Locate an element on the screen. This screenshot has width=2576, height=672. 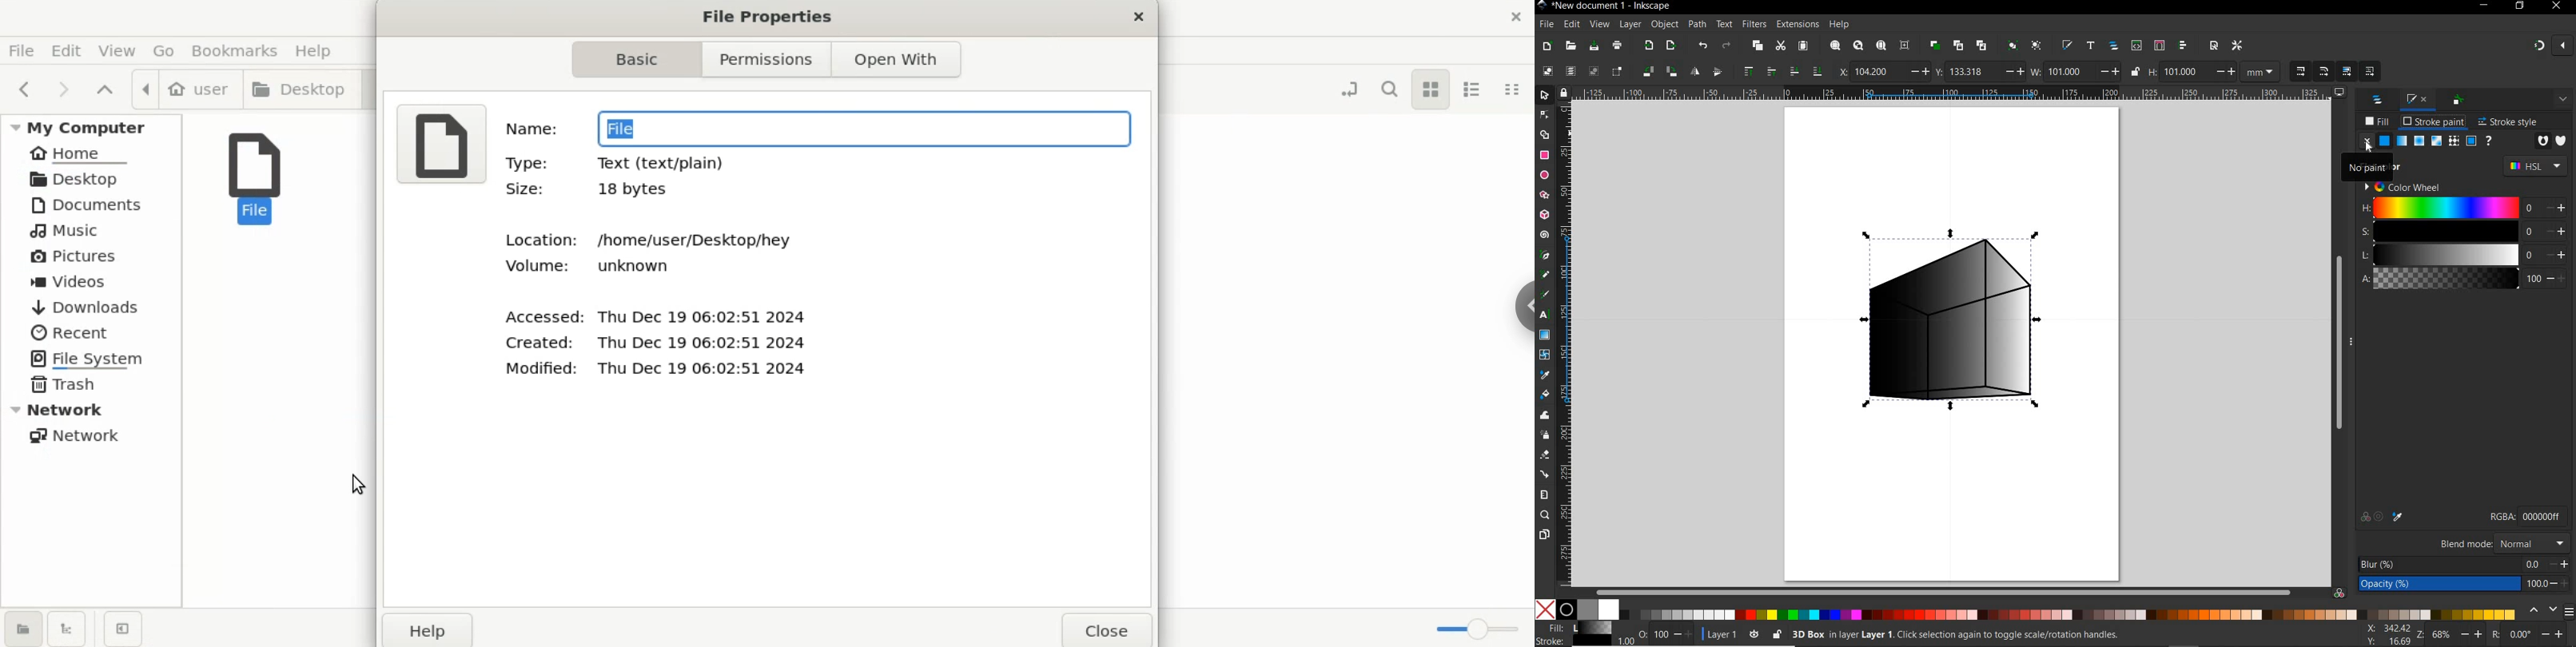
MEASURE TOOL is located at coordinates (1544, 494).